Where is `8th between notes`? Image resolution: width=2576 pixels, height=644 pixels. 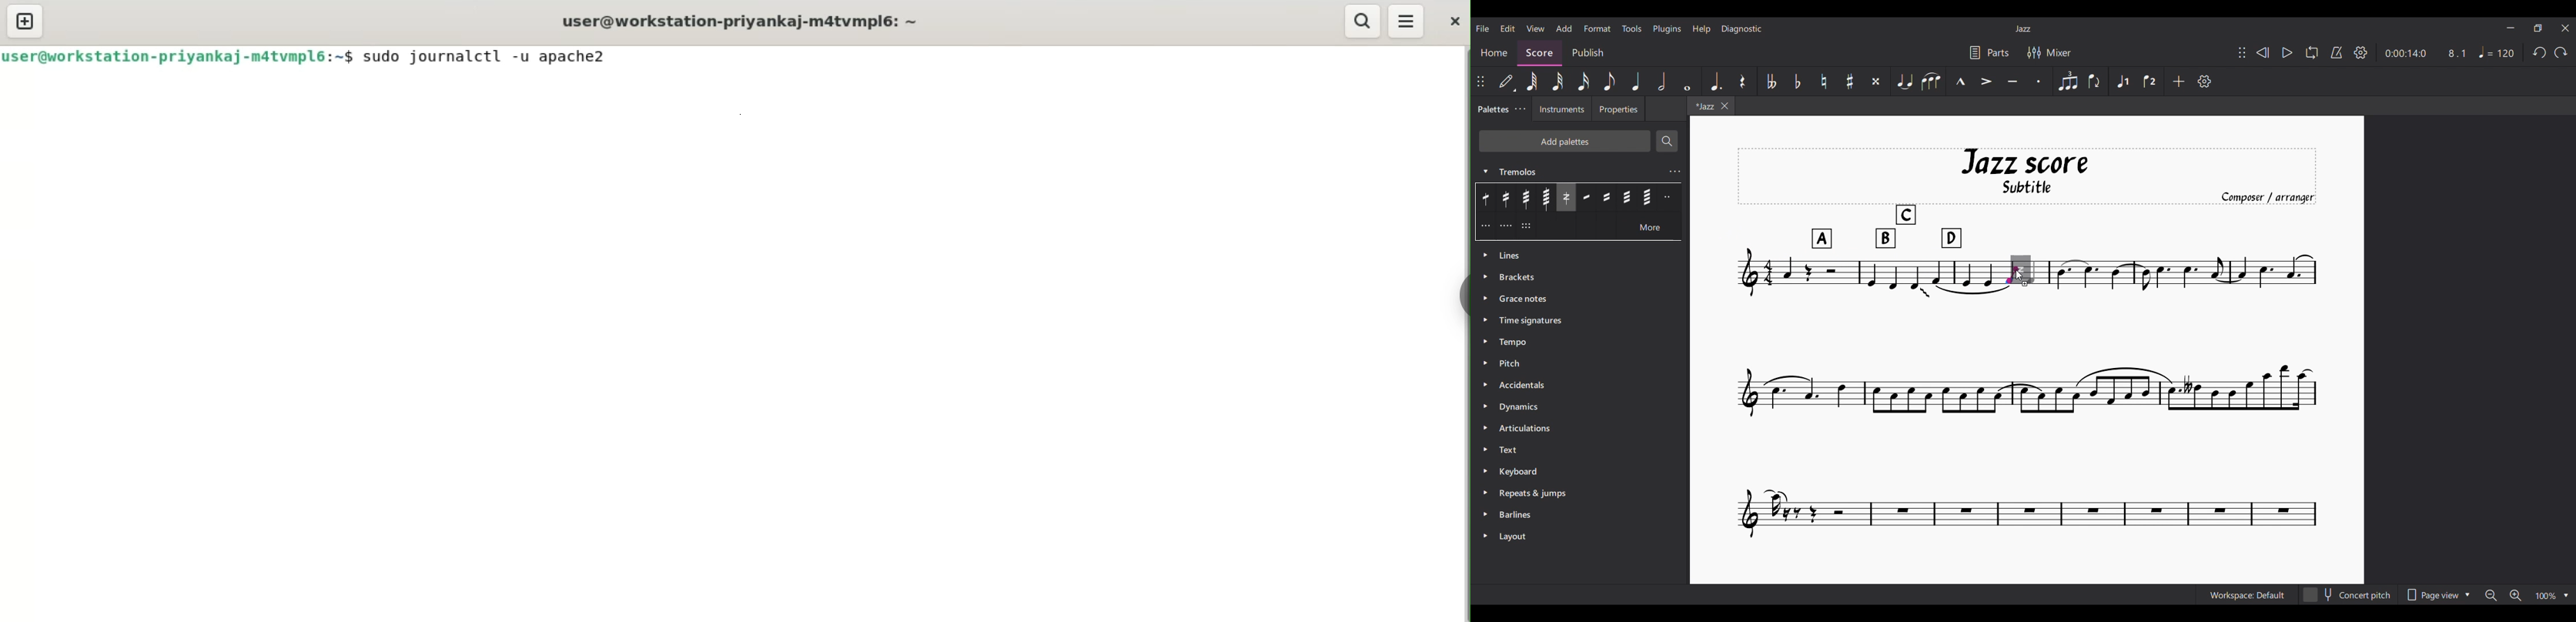 8th between notes is located at coordinates (1586, 197).